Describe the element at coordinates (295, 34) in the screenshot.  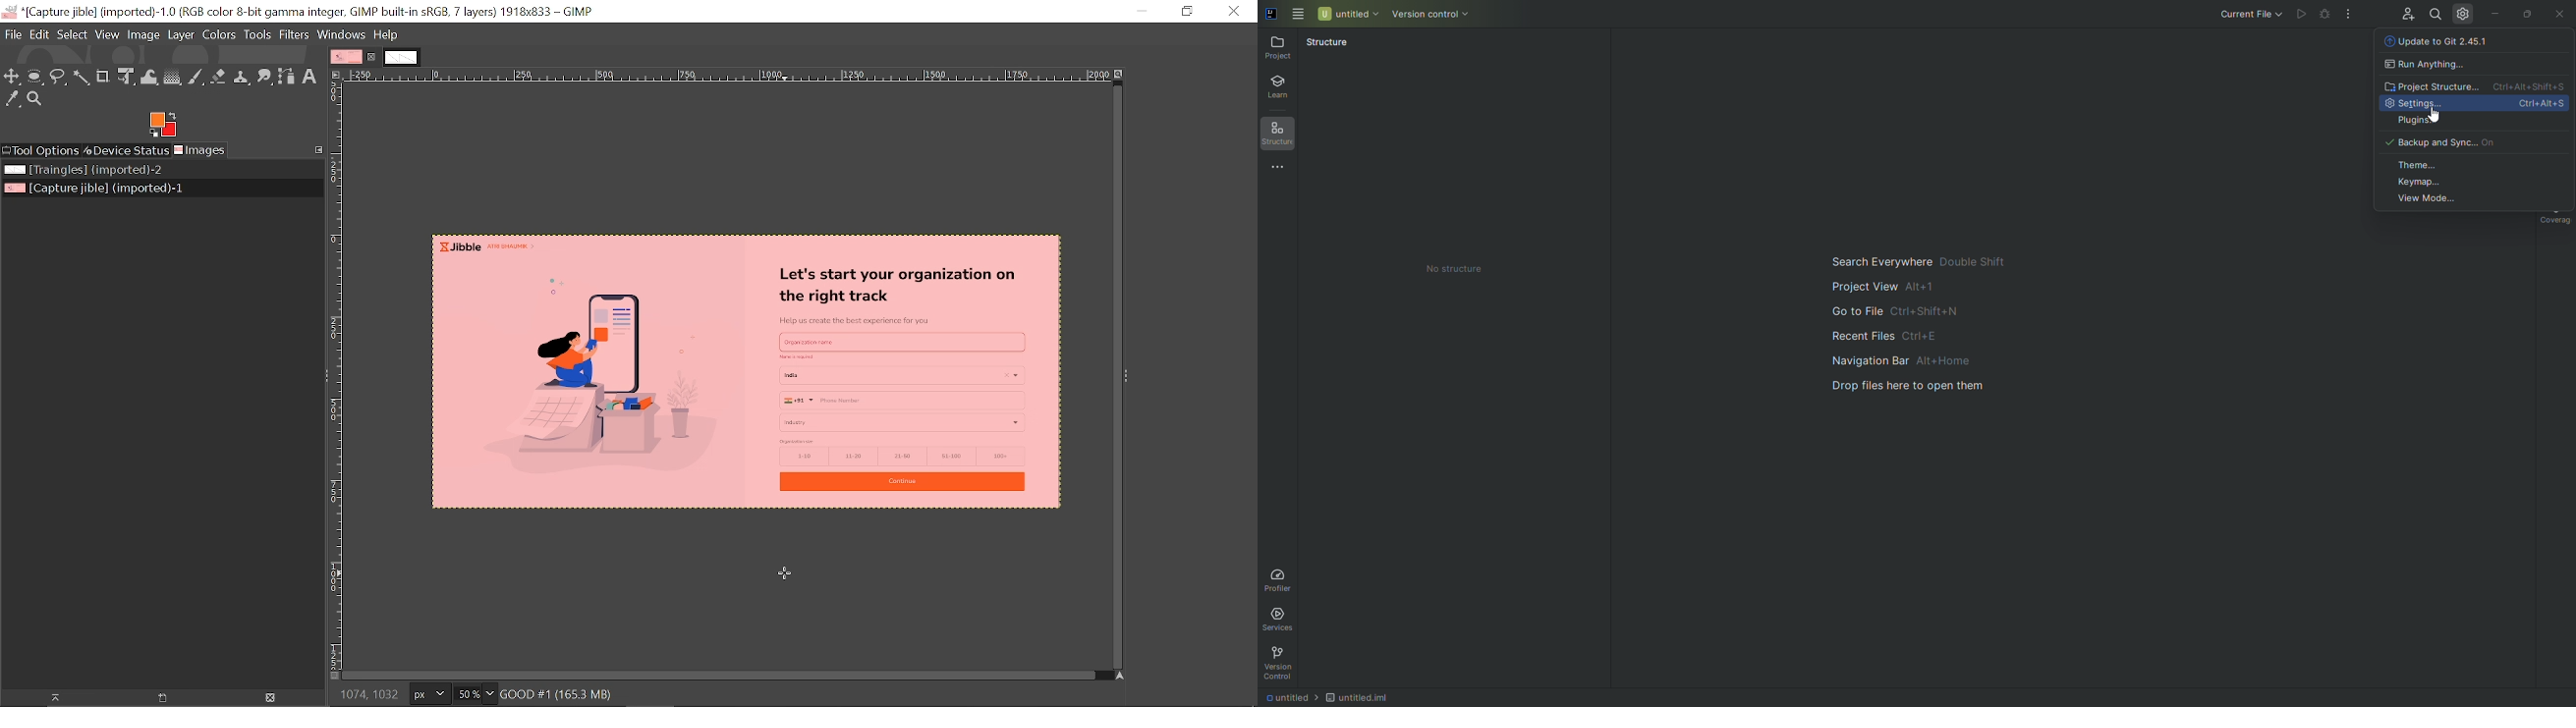
I see `Filters` at that location.